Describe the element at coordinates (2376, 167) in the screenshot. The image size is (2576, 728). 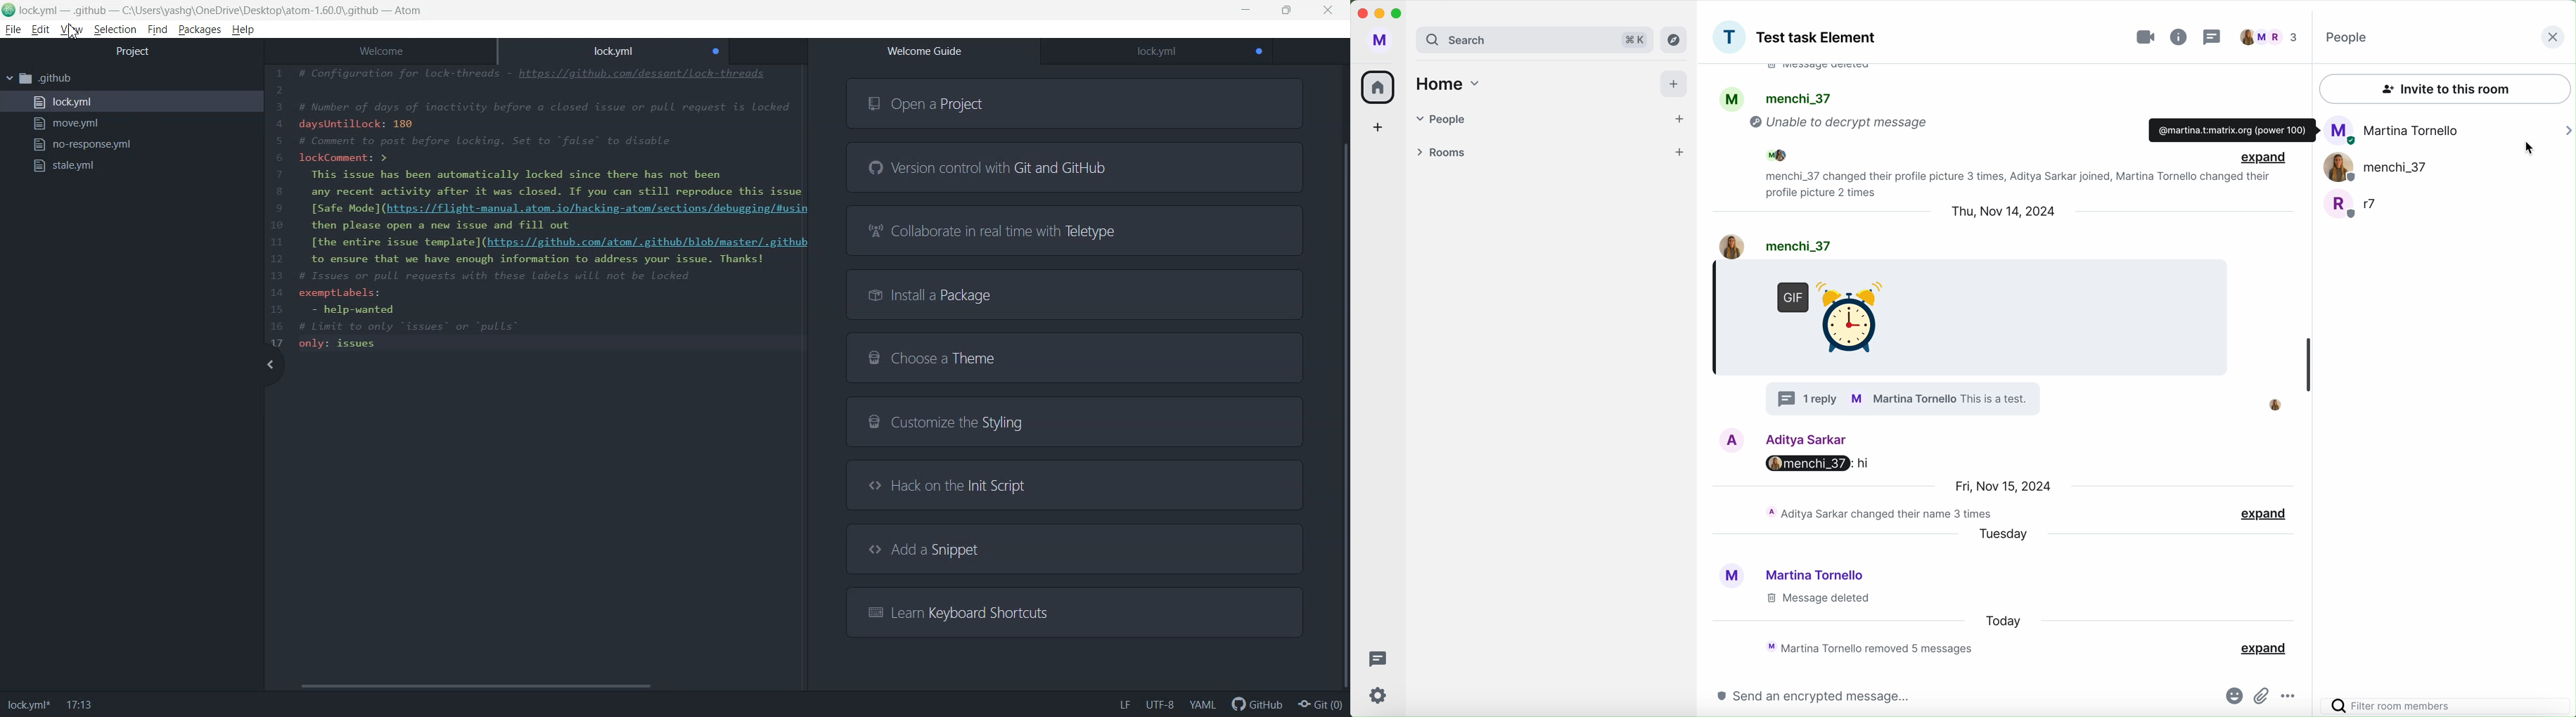
I see `menchi_37 user` at that location.